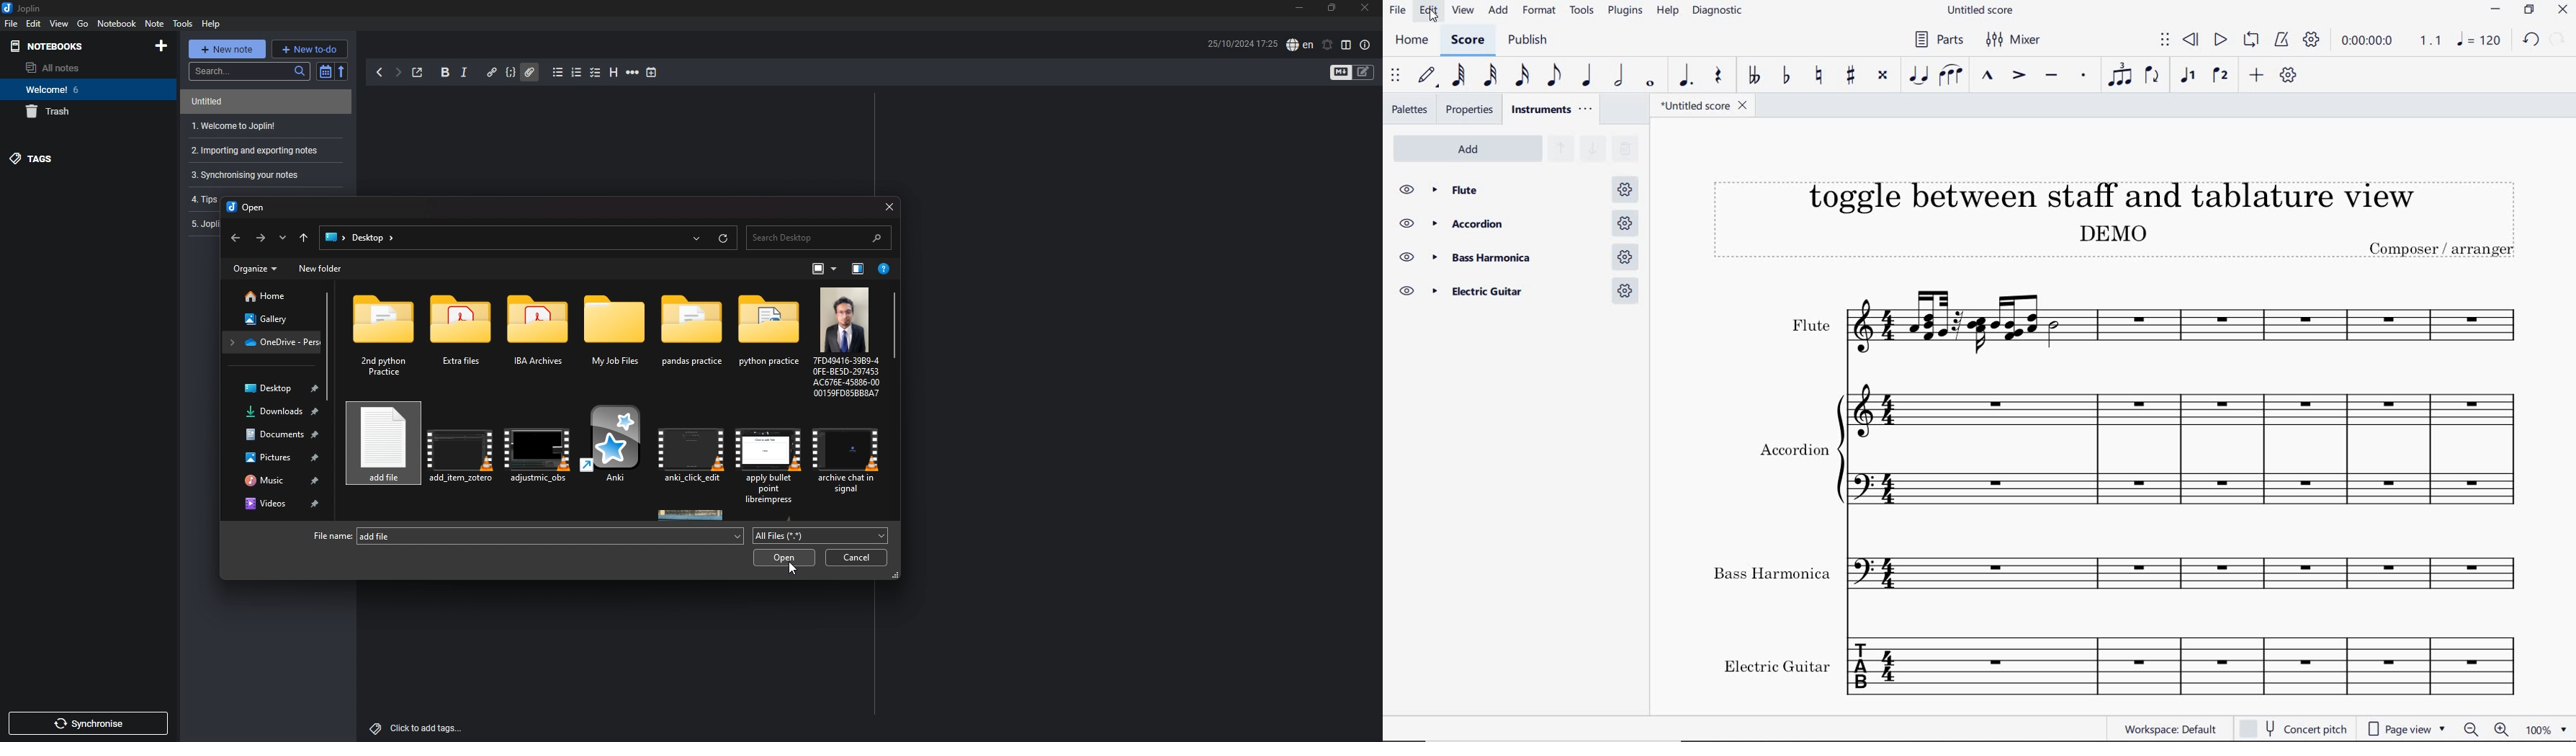  What do you see at coordinates (464, 73) in the screenshot?
I see `italic` at bounding box center [464, 73].